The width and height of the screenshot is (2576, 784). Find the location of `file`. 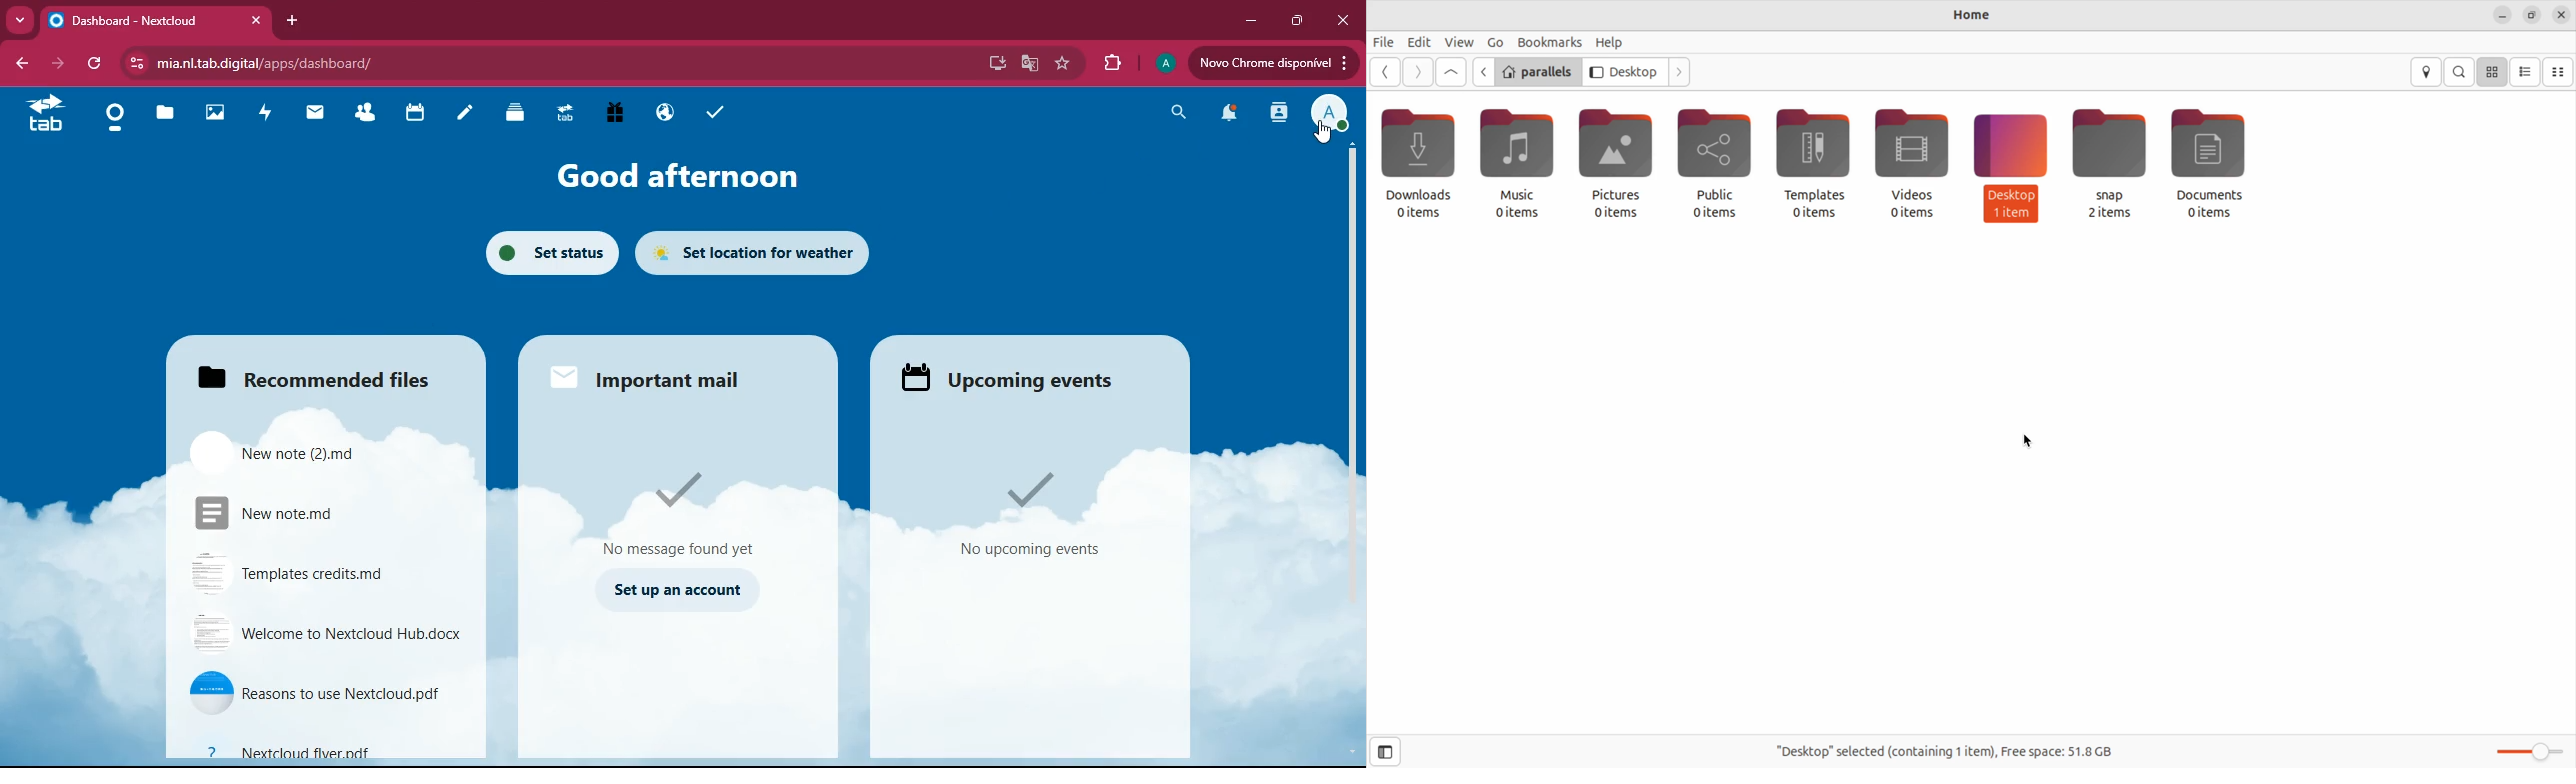

file is located at coordinates (324, 631).